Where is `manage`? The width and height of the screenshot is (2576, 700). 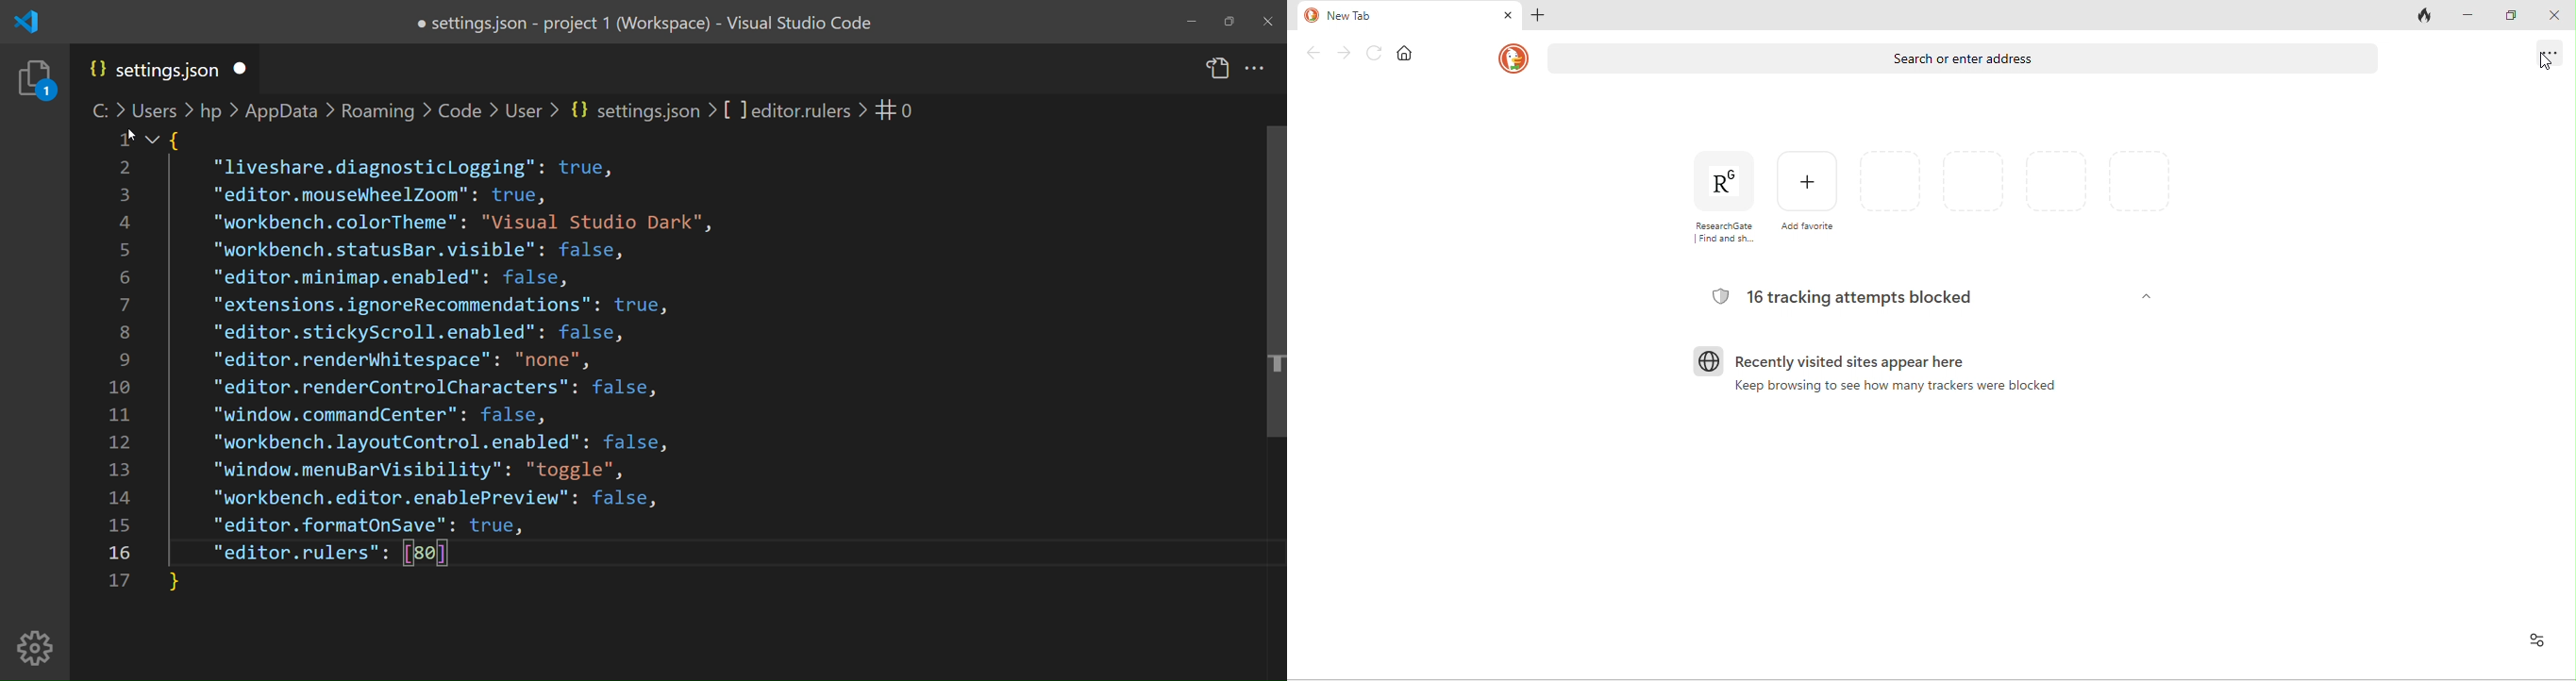 manage is located at coordinates (35, 648).